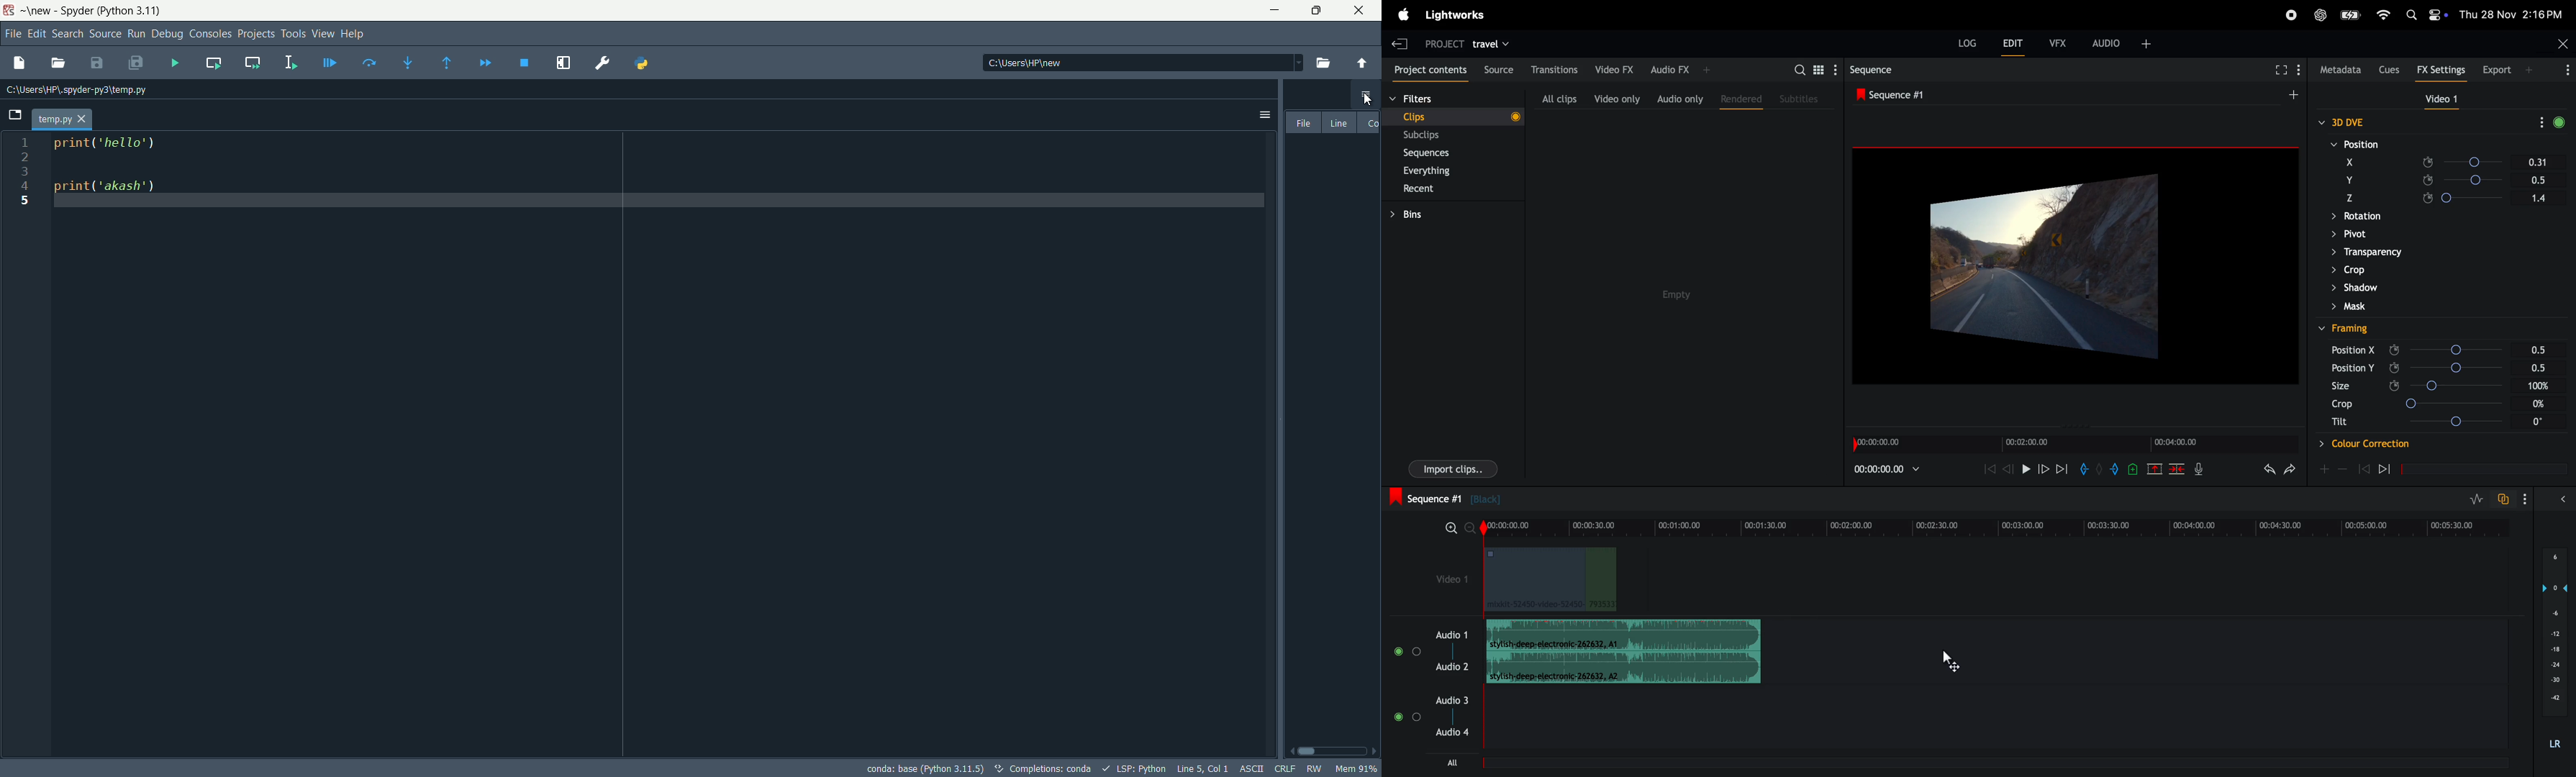  What do you see at coordinates (2393, 469) in the screenshot?
I see `jump to next key frame` at bounding box center [2393, 469].